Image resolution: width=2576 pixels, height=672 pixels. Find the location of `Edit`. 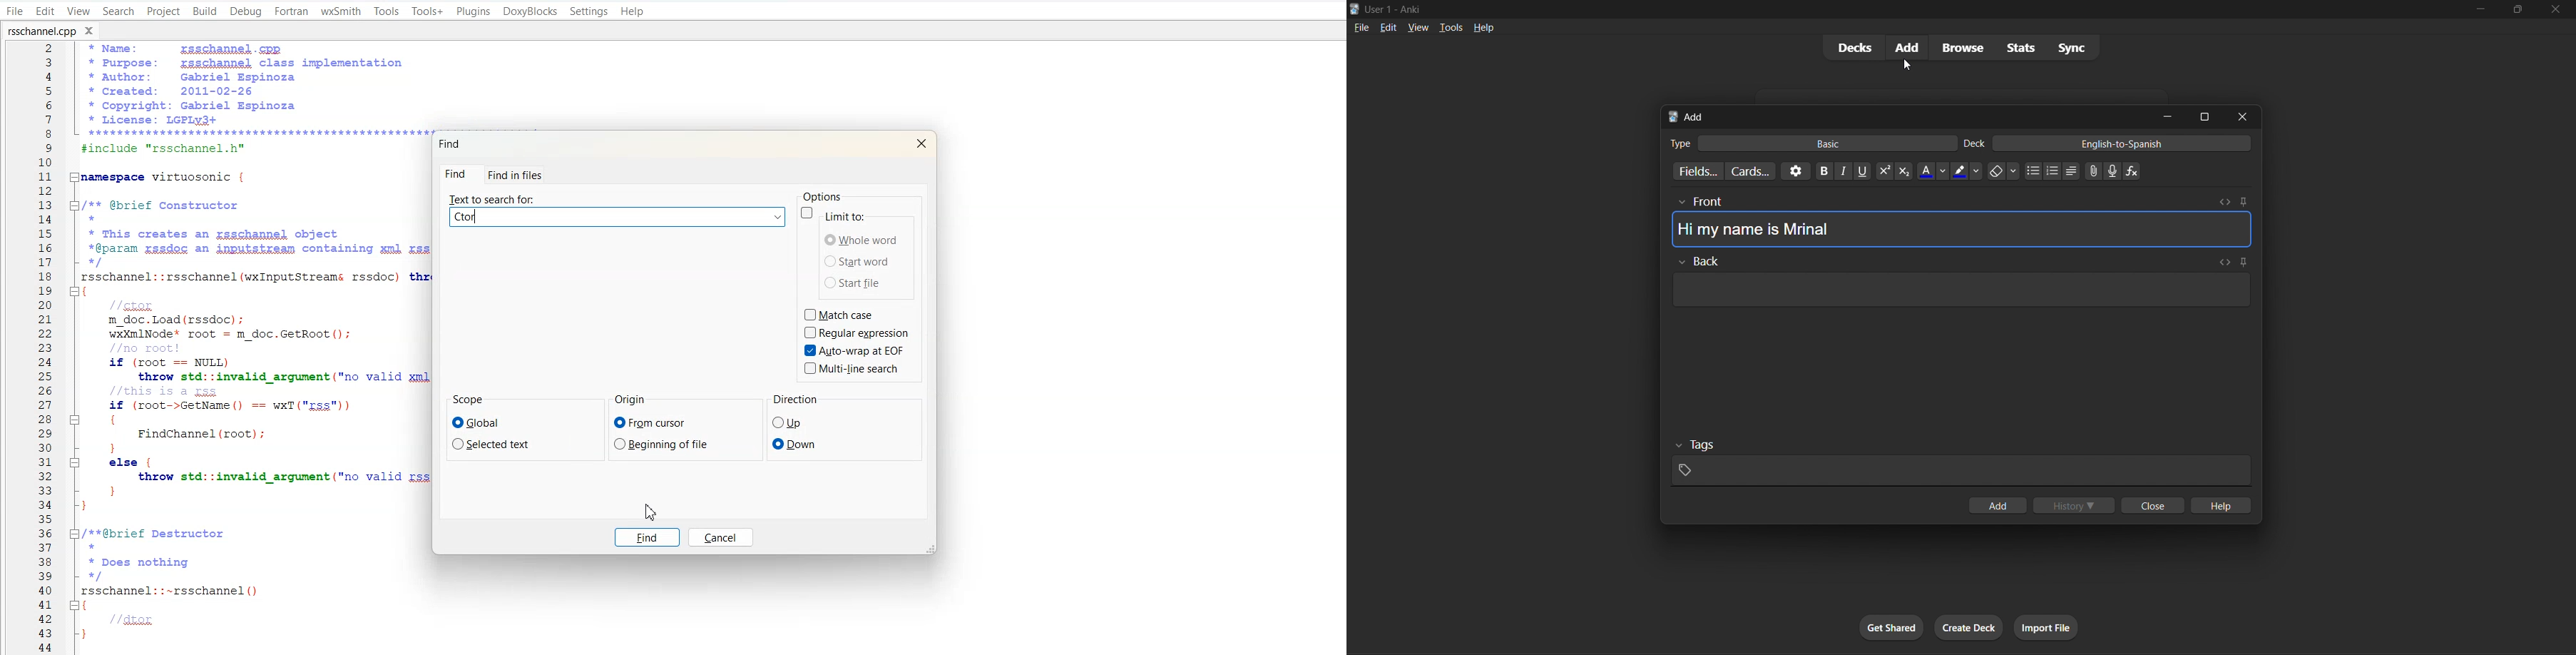

Edit is located at coordinates (44, 11).